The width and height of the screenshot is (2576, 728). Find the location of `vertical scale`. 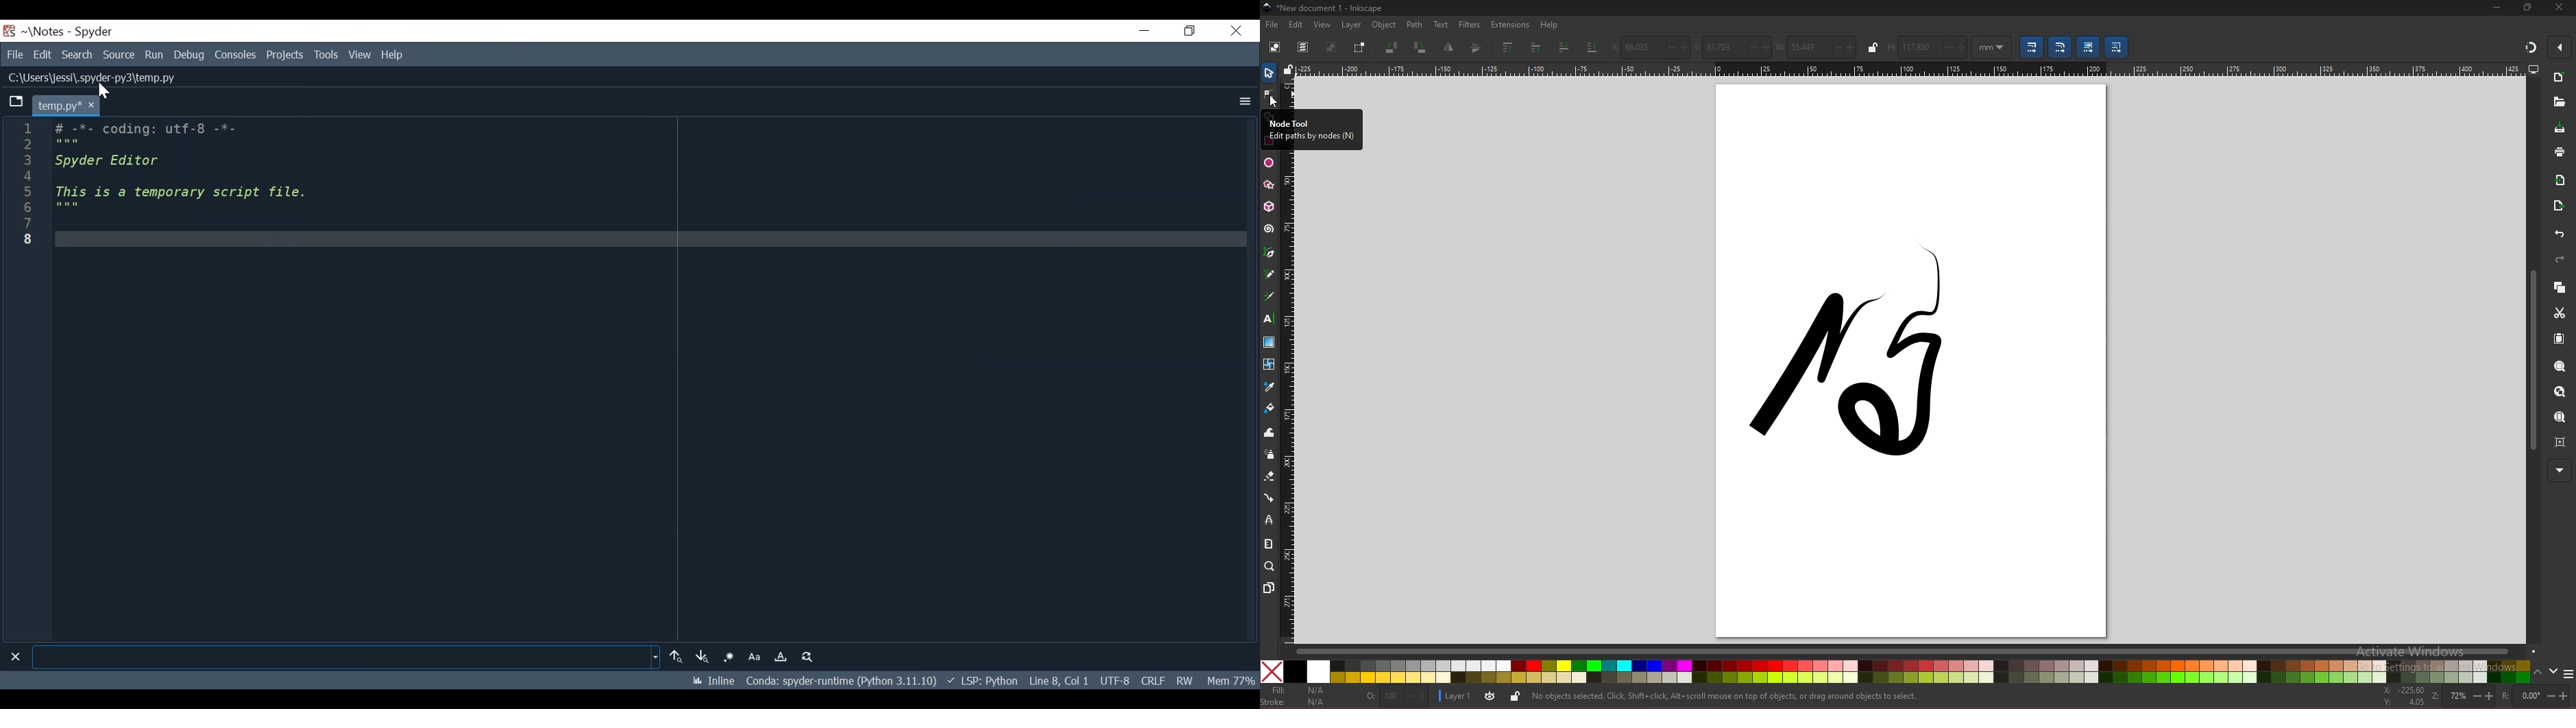

vertical scale is located at coordinates (1291, 399).